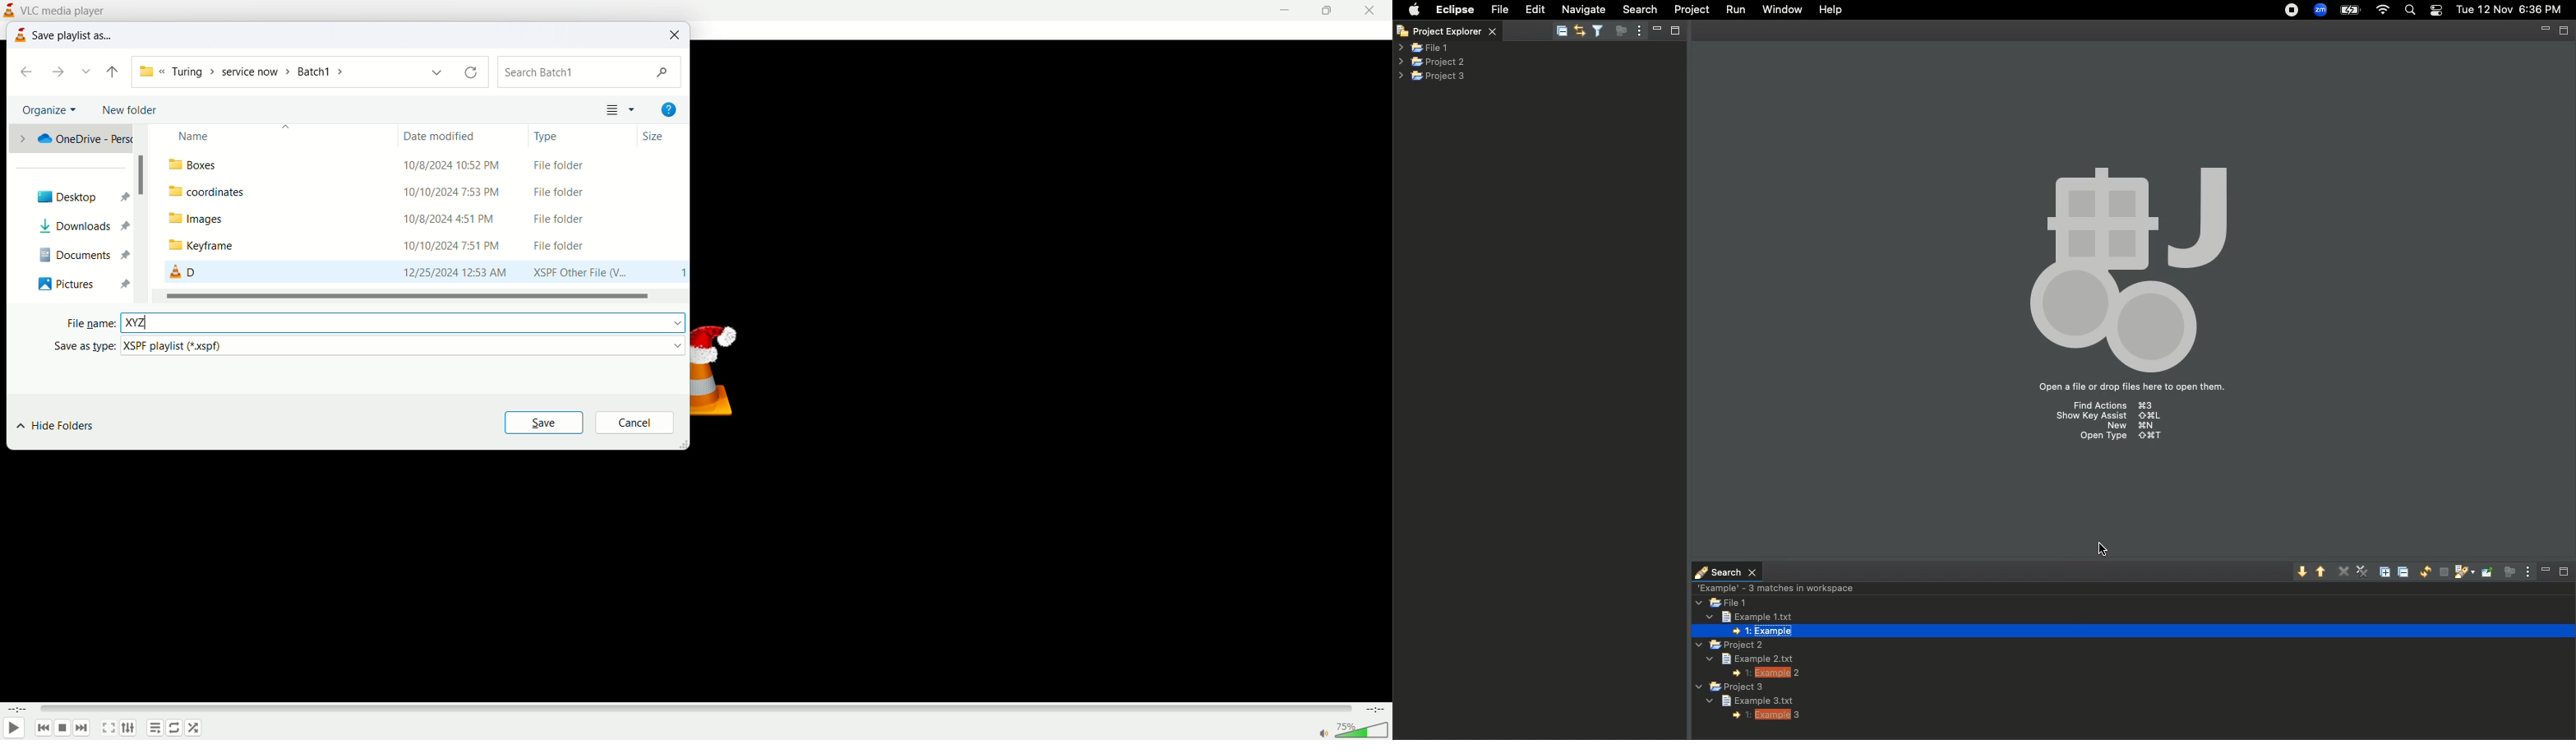  I want to click on Backward, so click(111, 71).